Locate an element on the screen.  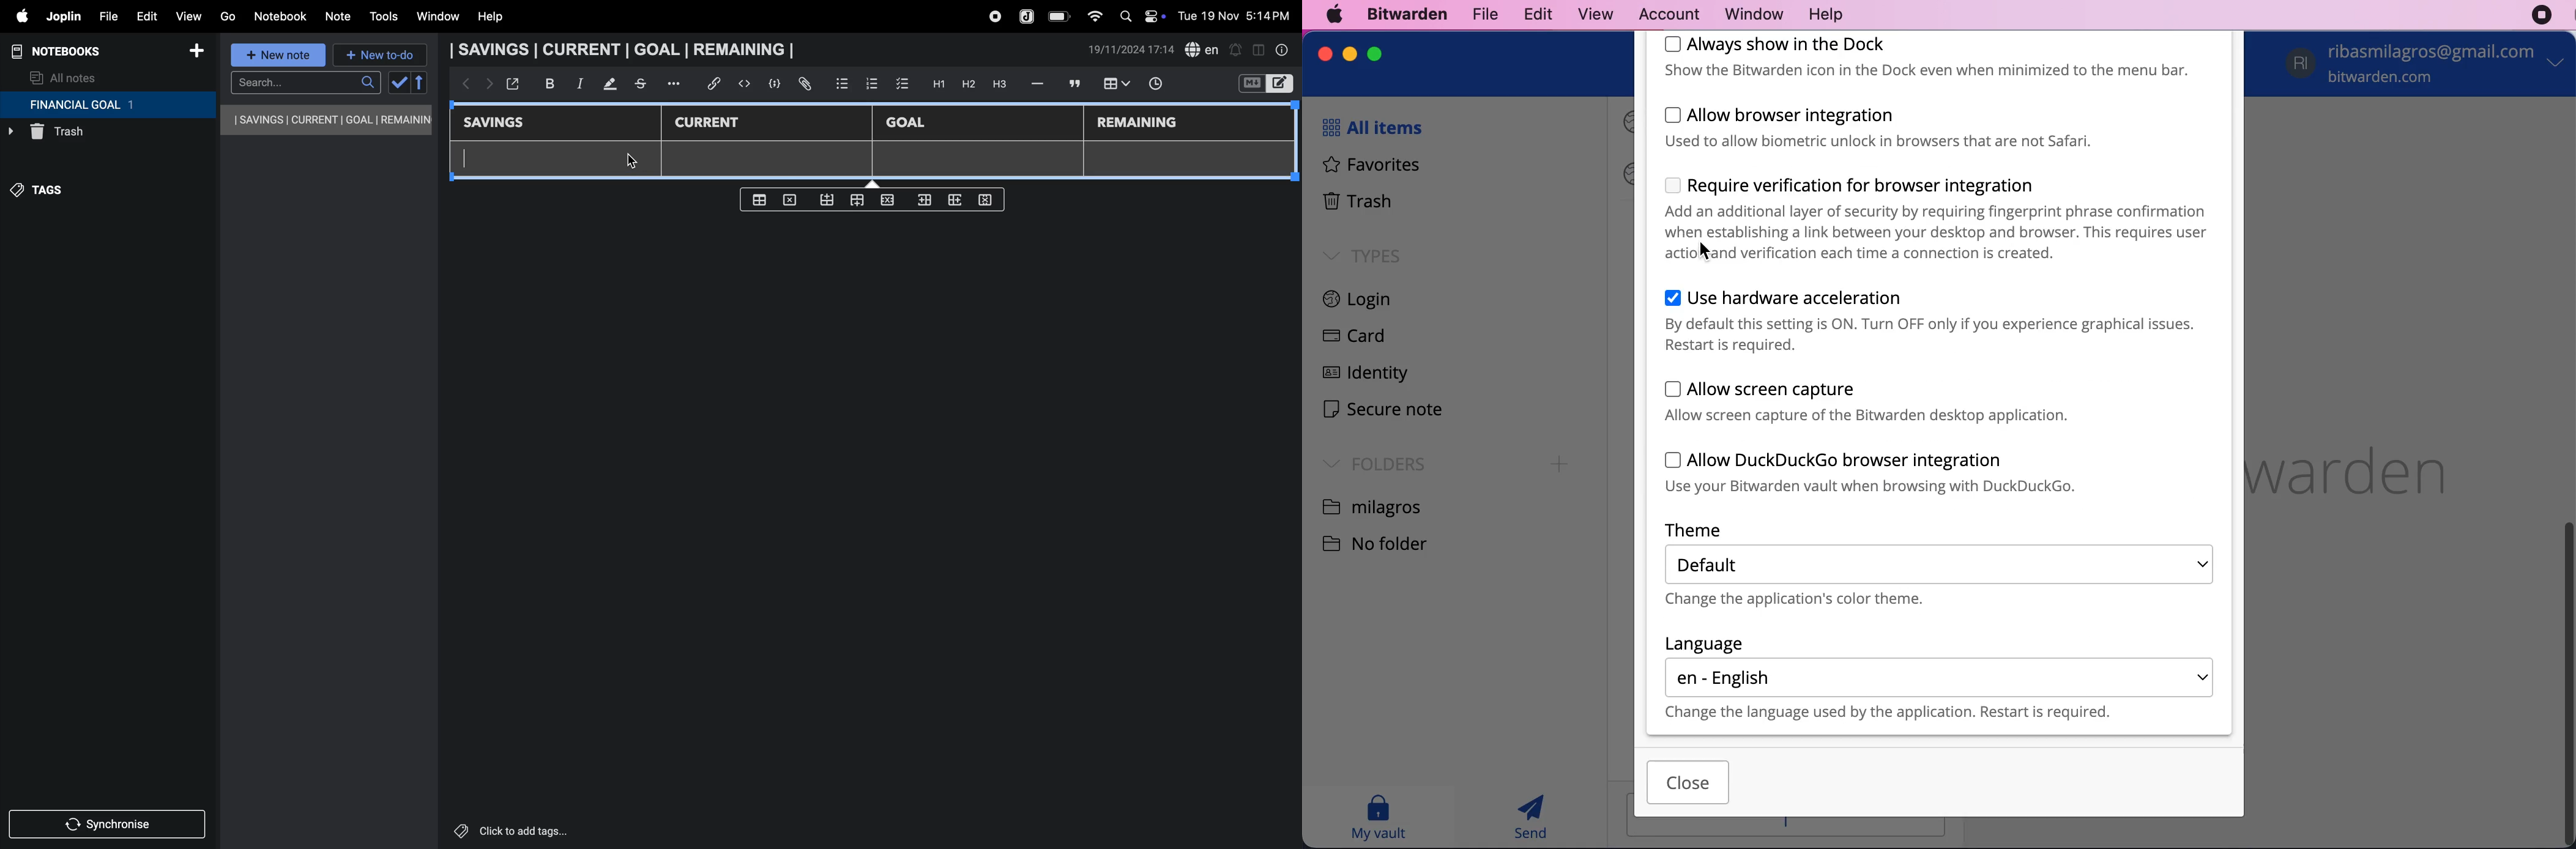
add rows is located at coordinates (953, 203).